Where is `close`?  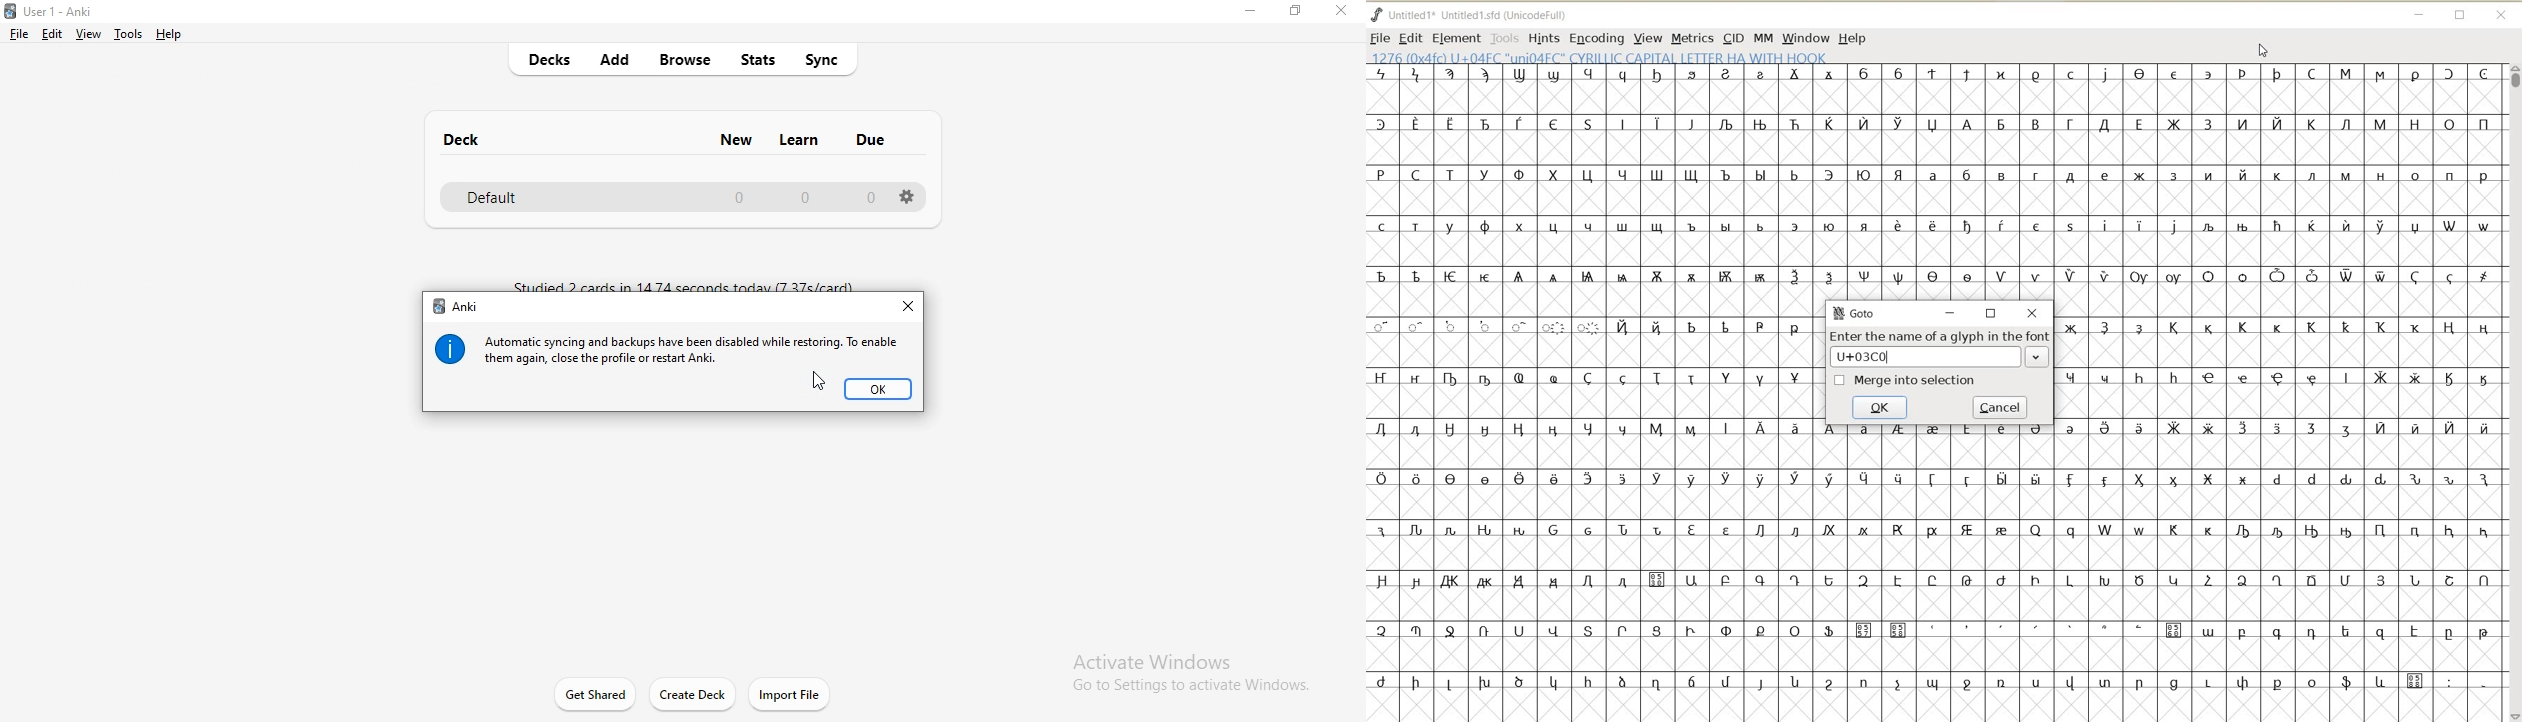 close is located at coordinates (2035, 314).